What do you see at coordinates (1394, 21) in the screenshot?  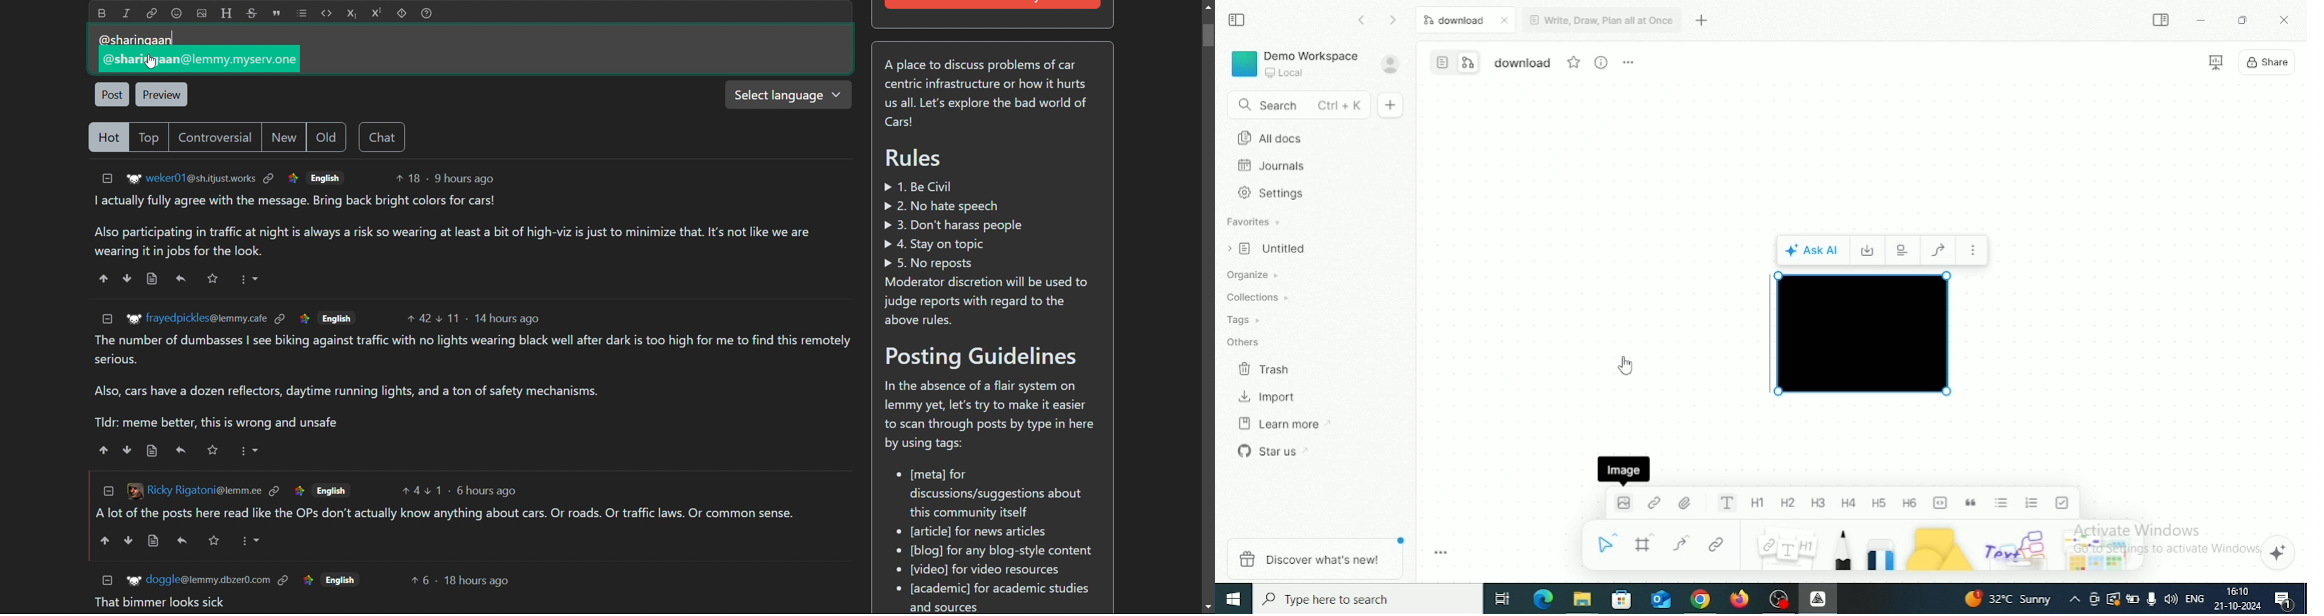 I see `Go forward` at bounding box center [1394, 21].